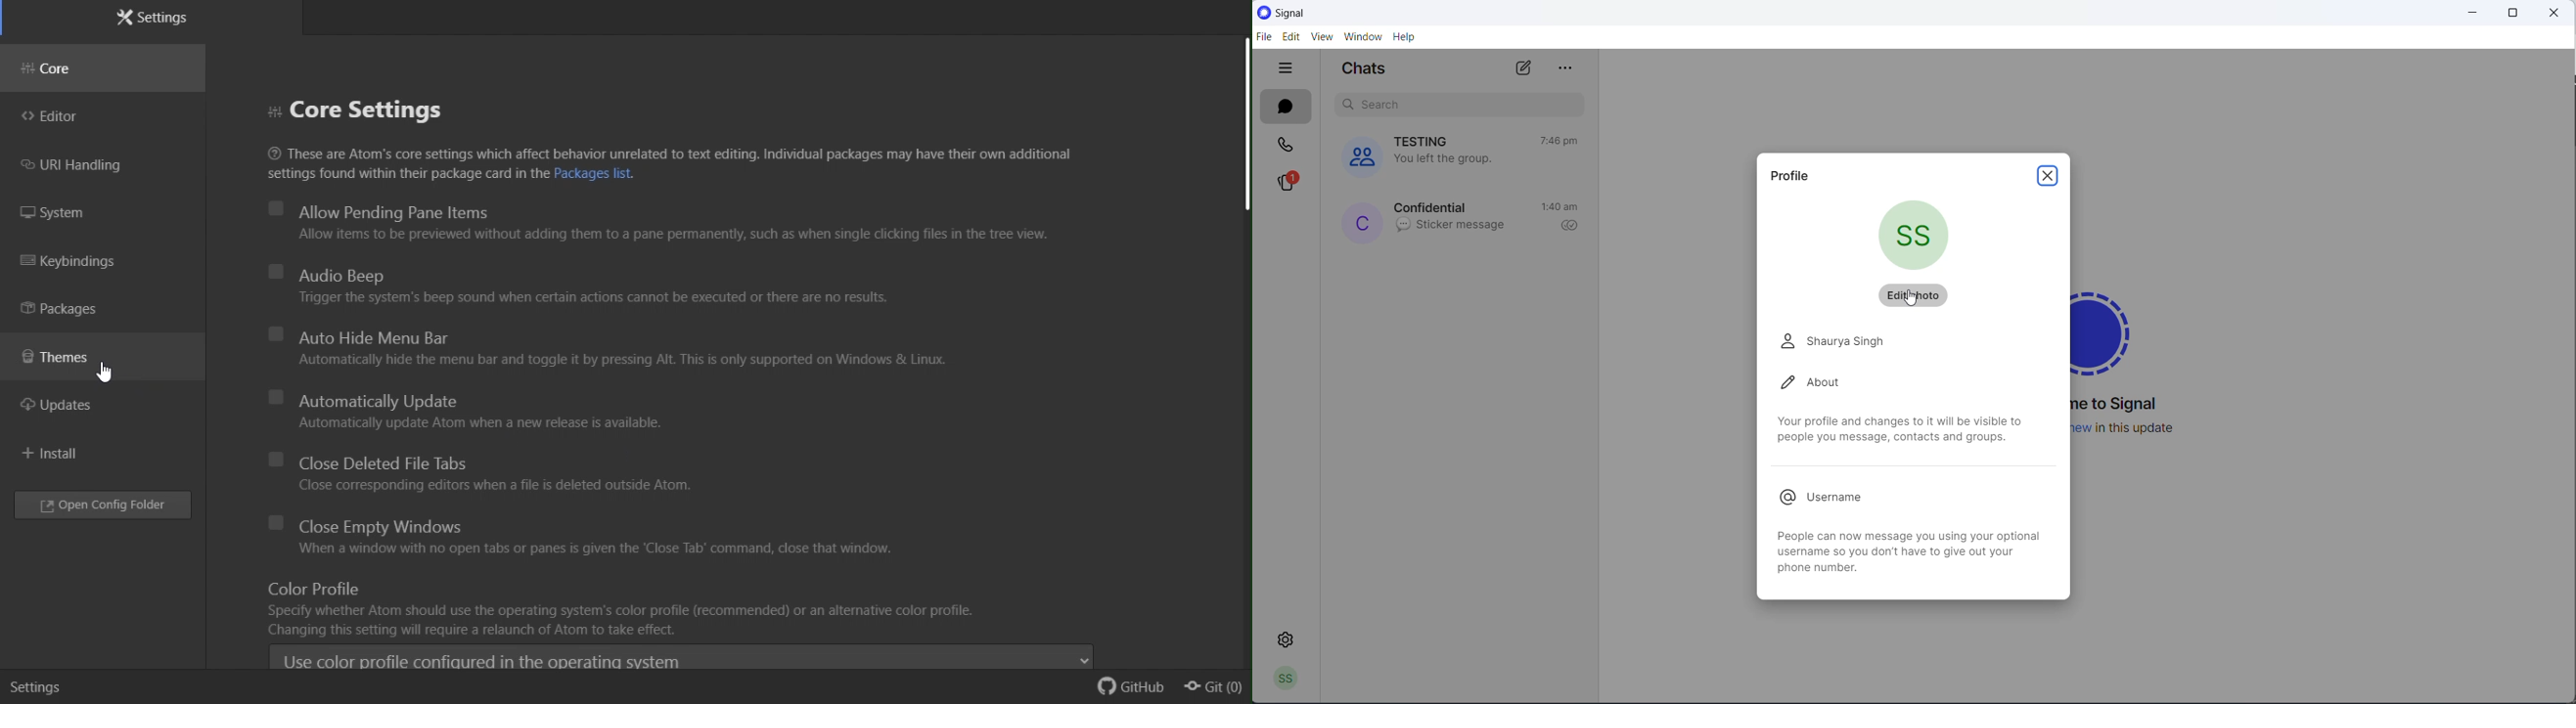 The width and height of the screenshot is (2576, 728). I want to click on Core, so click(59, 65).